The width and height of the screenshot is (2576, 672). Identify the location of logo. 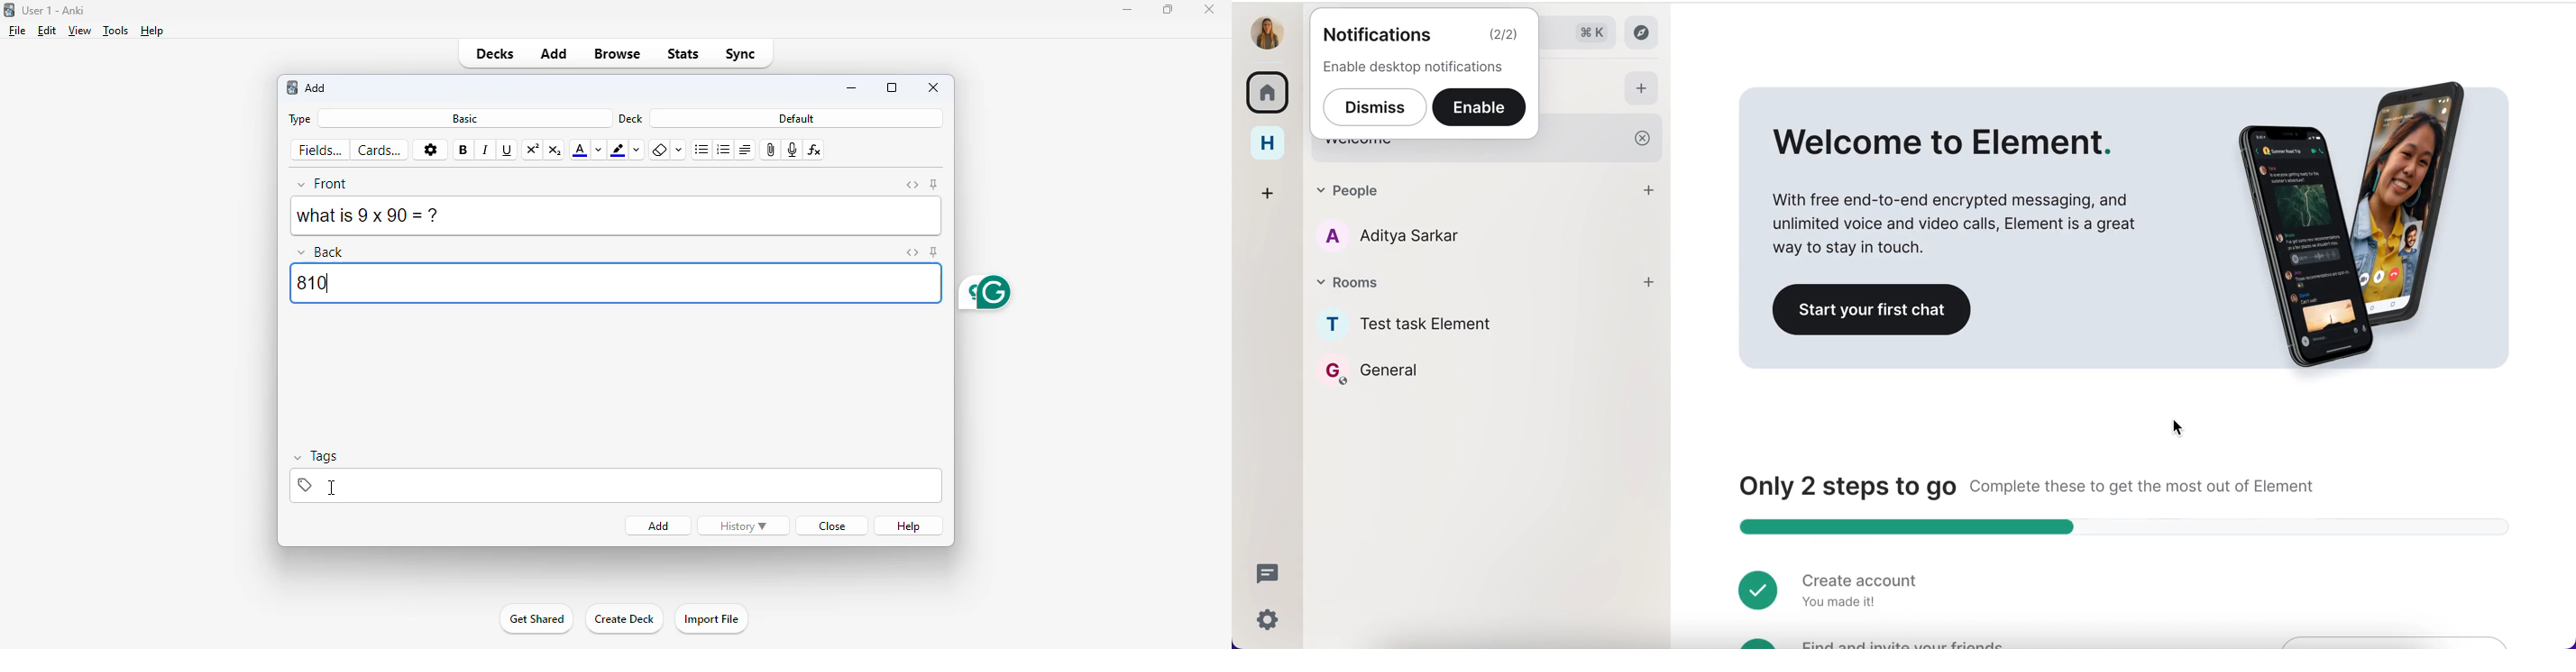
(8, 10).